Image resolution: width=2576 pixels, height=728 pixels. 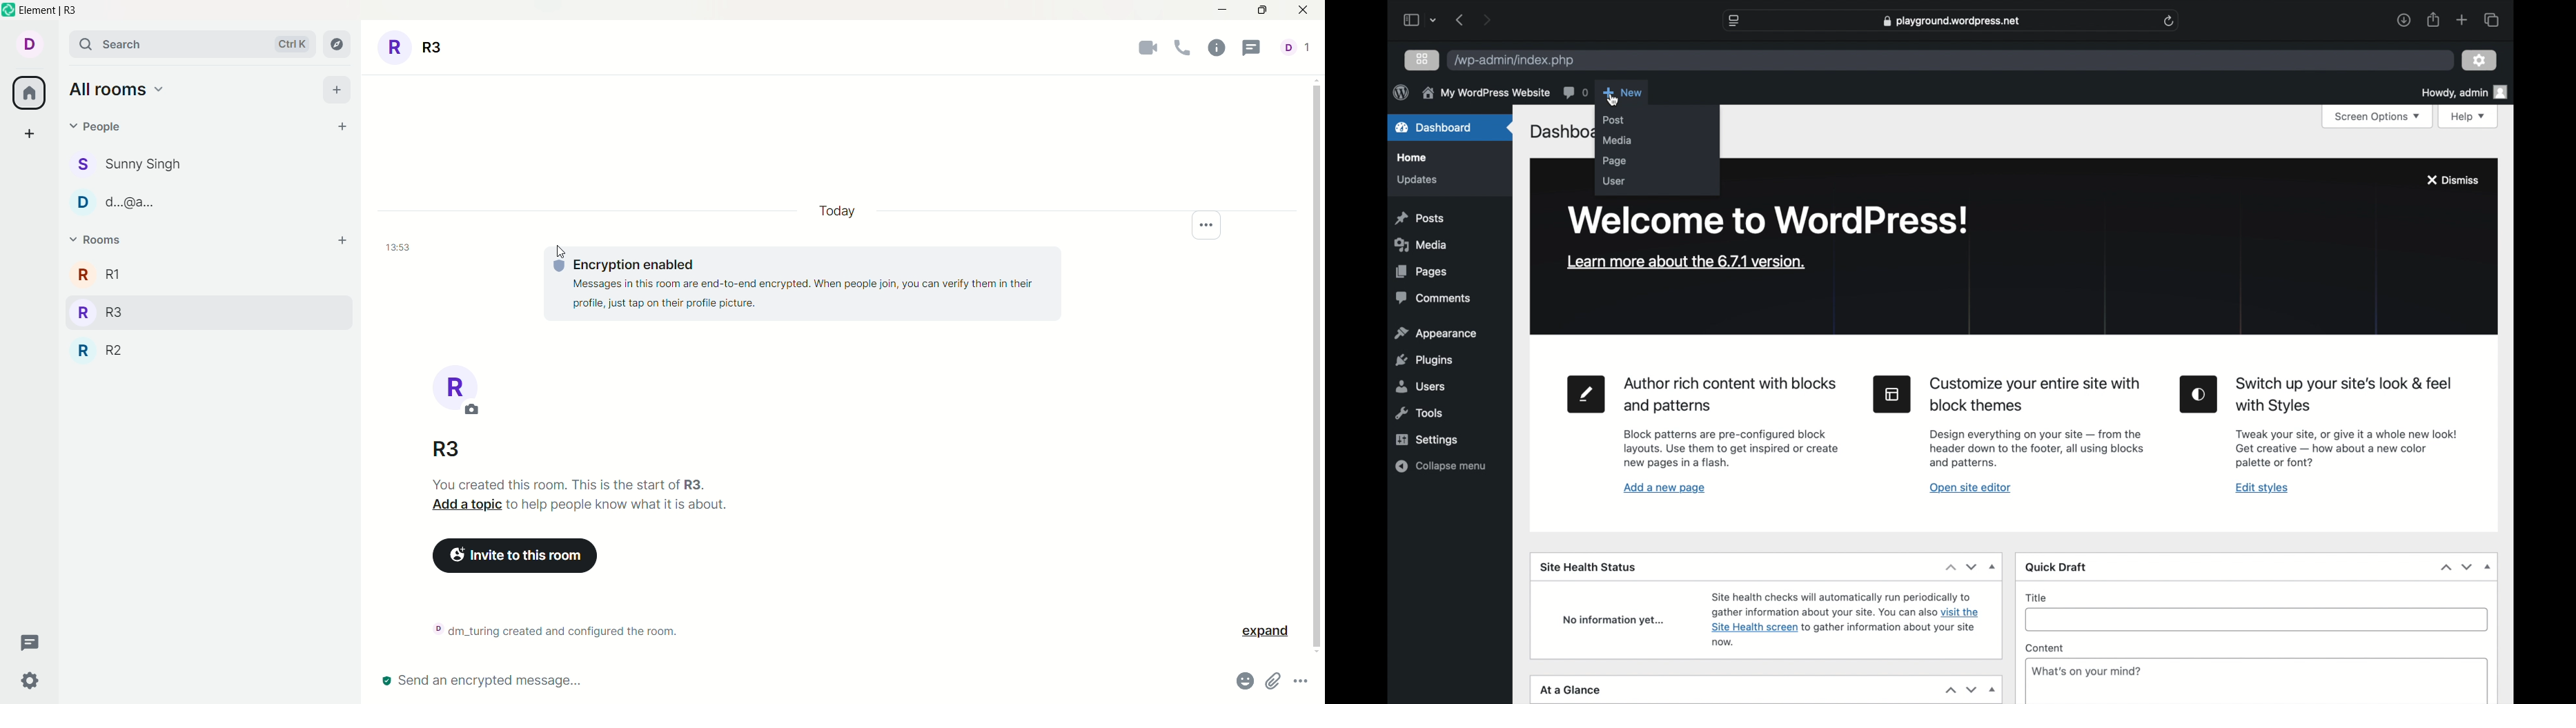 What do you see at coordinates (9, 12) in the screenshot?
I see `logo` at bounding box center [9, 12].